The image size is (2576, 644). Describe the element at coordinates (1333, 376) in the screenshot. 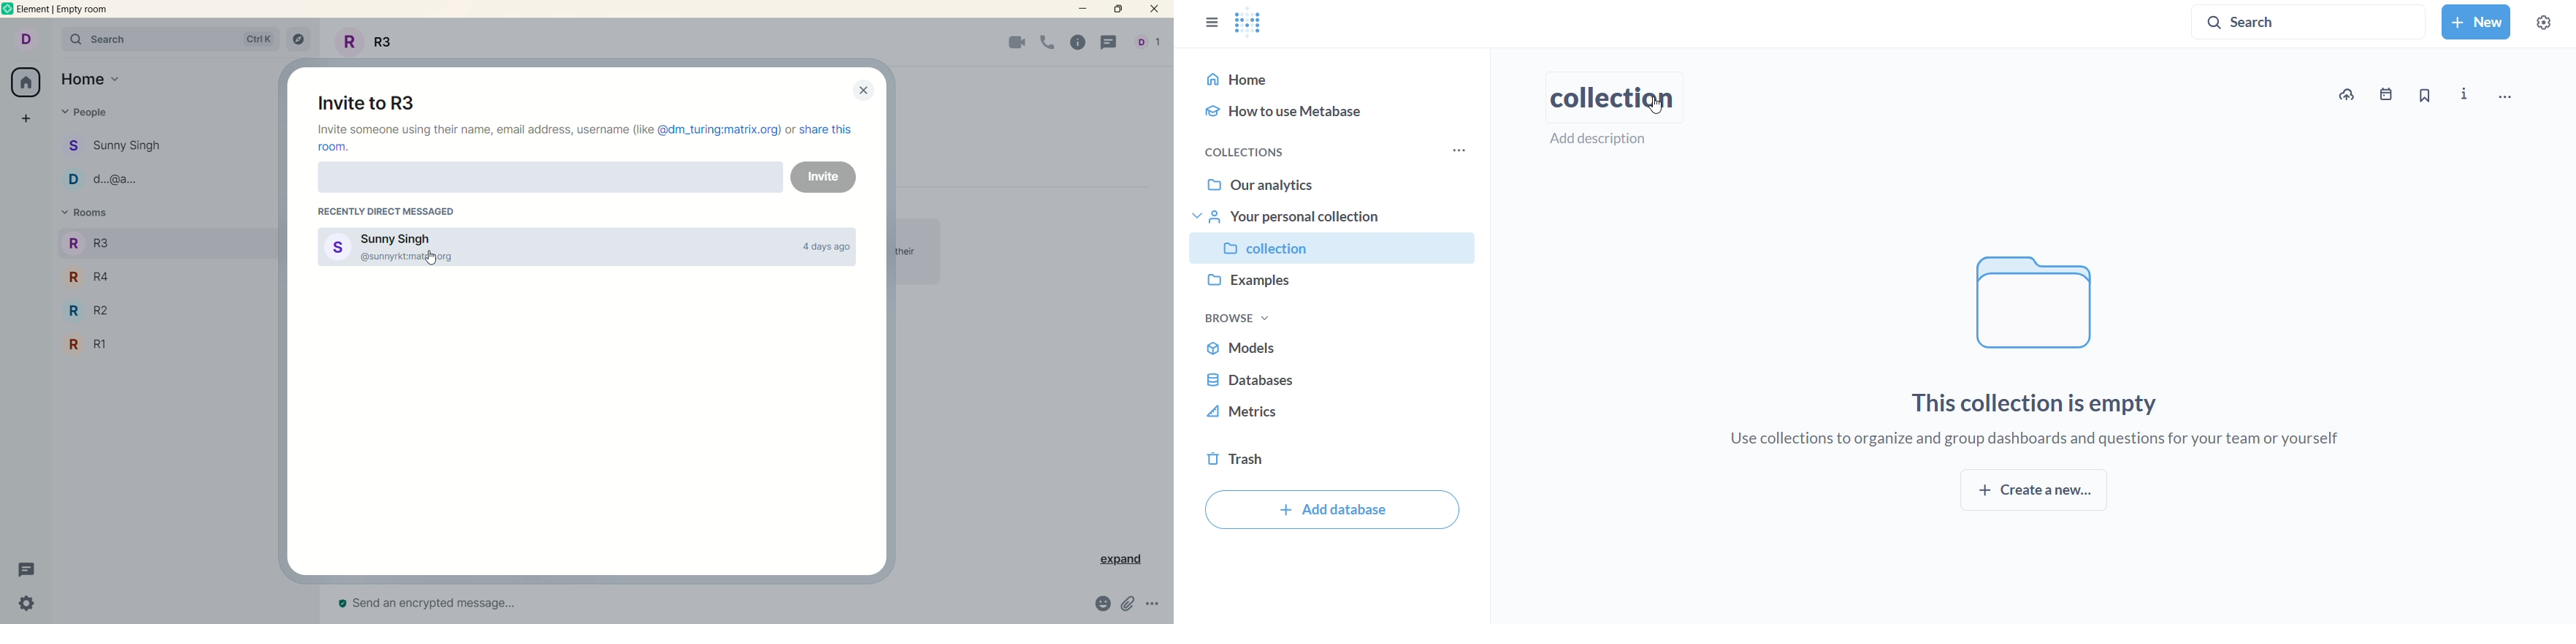

I see `database` at that location.